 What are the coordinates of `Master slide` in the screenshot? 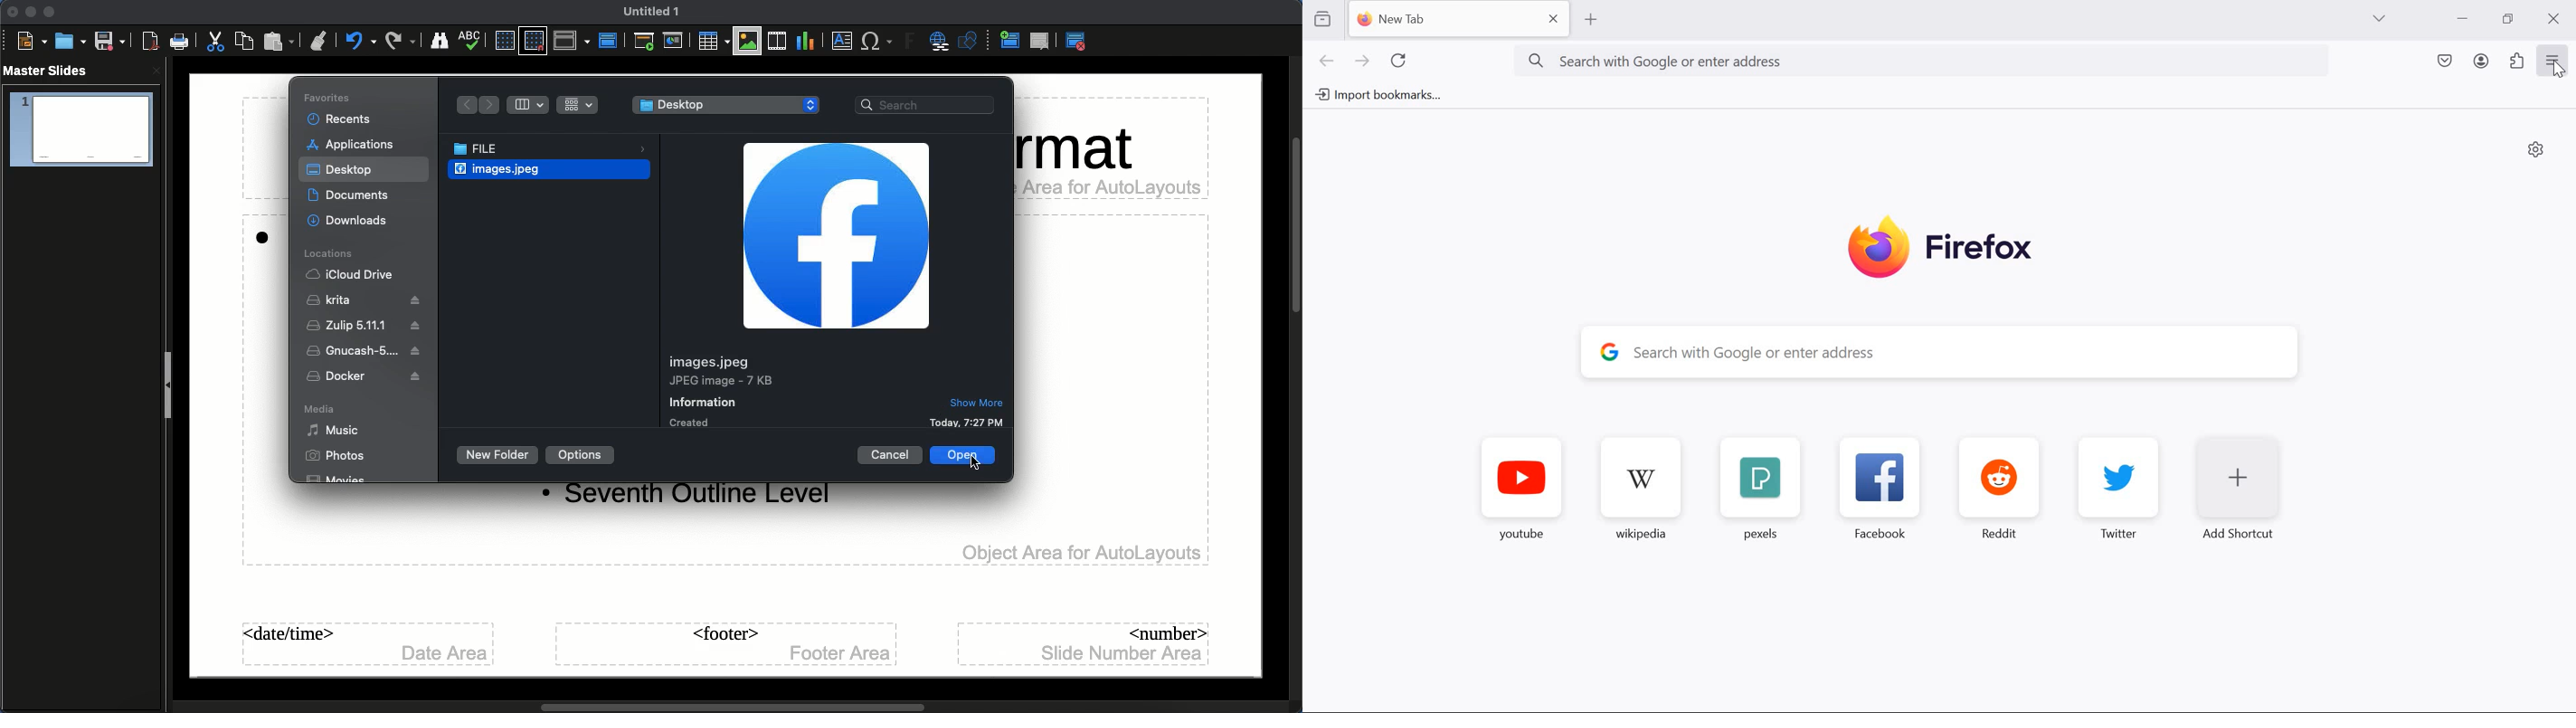 It's located at (611, 36).